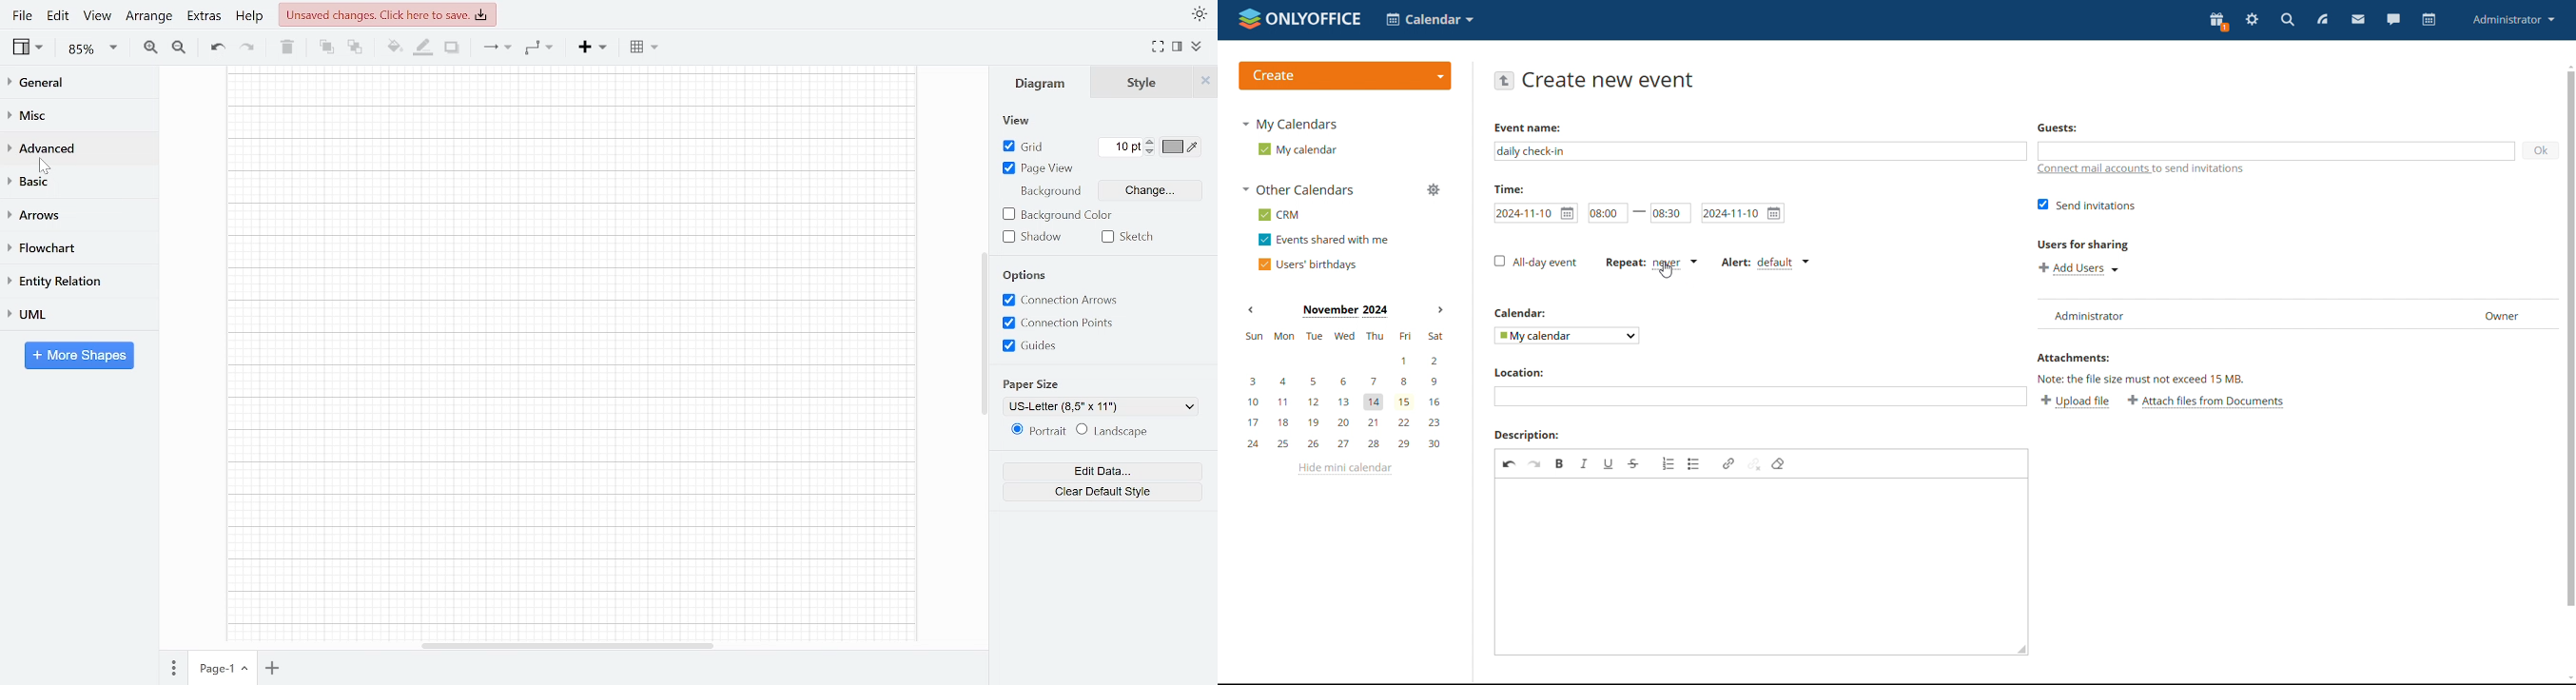 This screenshot has height=700, width=2576. Describe the element at coordinates (74, 249) in the screenshot. I see `FLowchart` at that location.